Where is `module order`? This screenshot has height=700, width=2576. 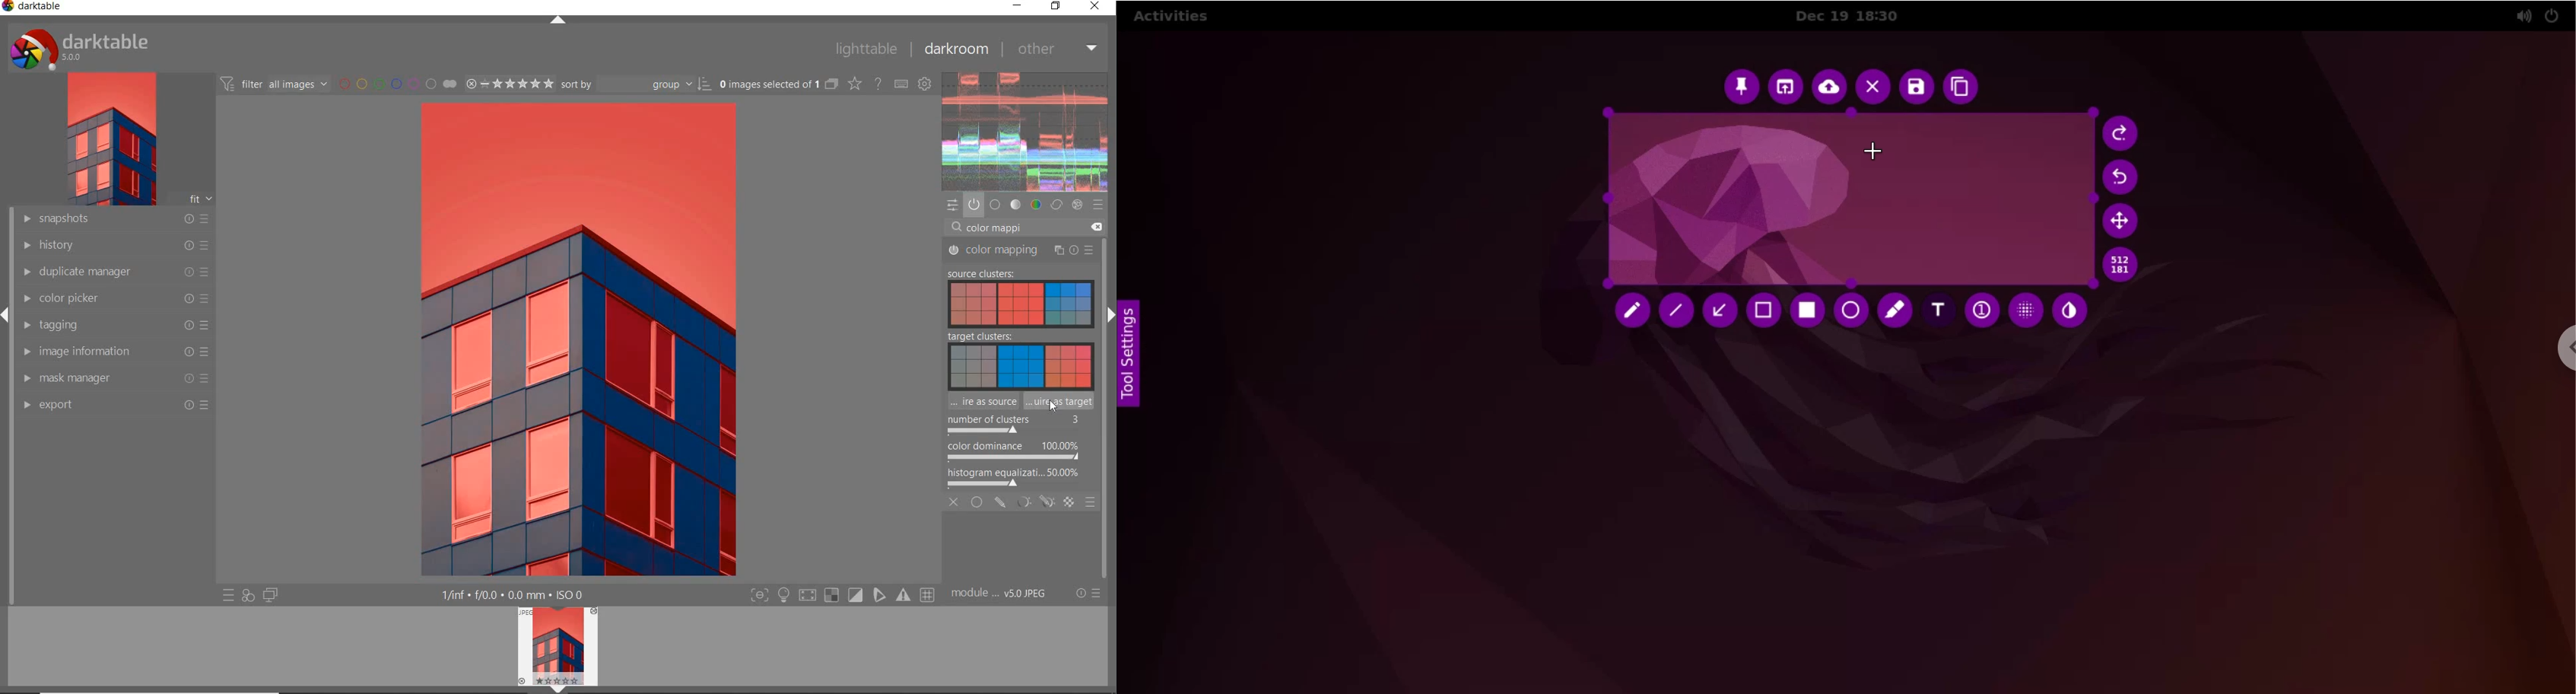 module order is located at coordinates (1001, 593).